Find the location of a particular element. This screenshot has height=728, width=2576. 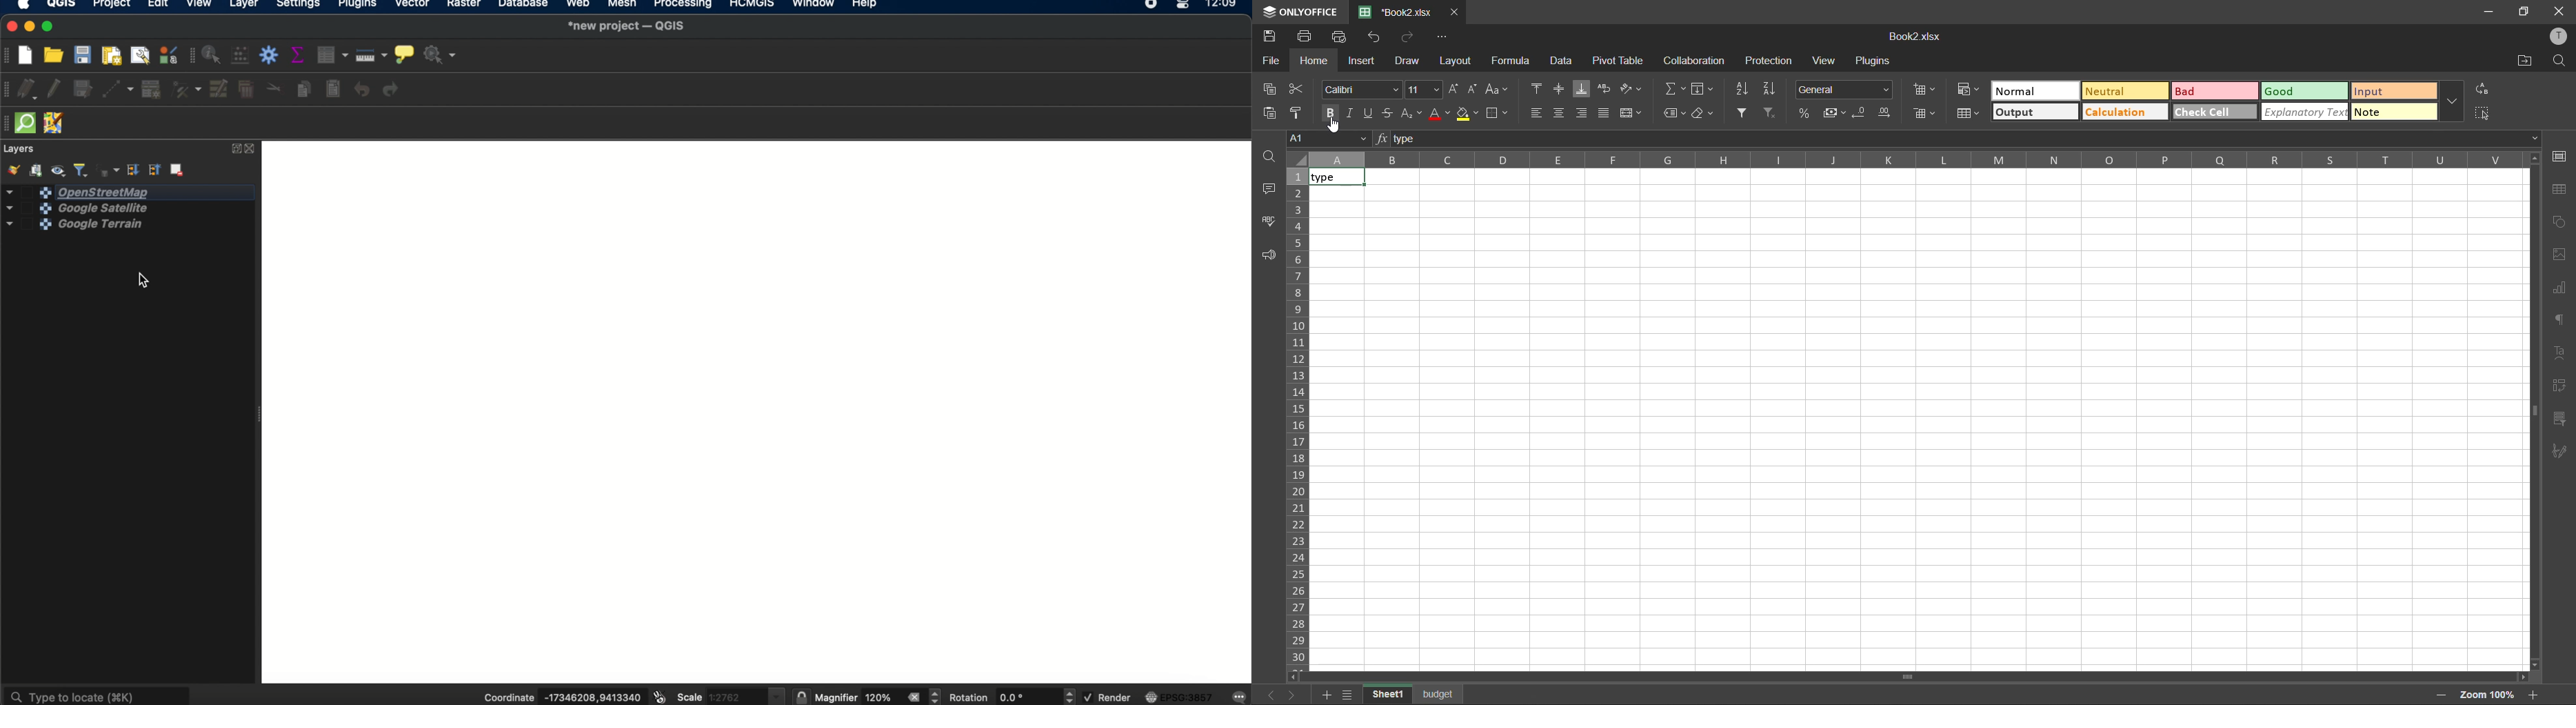

digitizing toolbar is located at coordinates (8, 90).